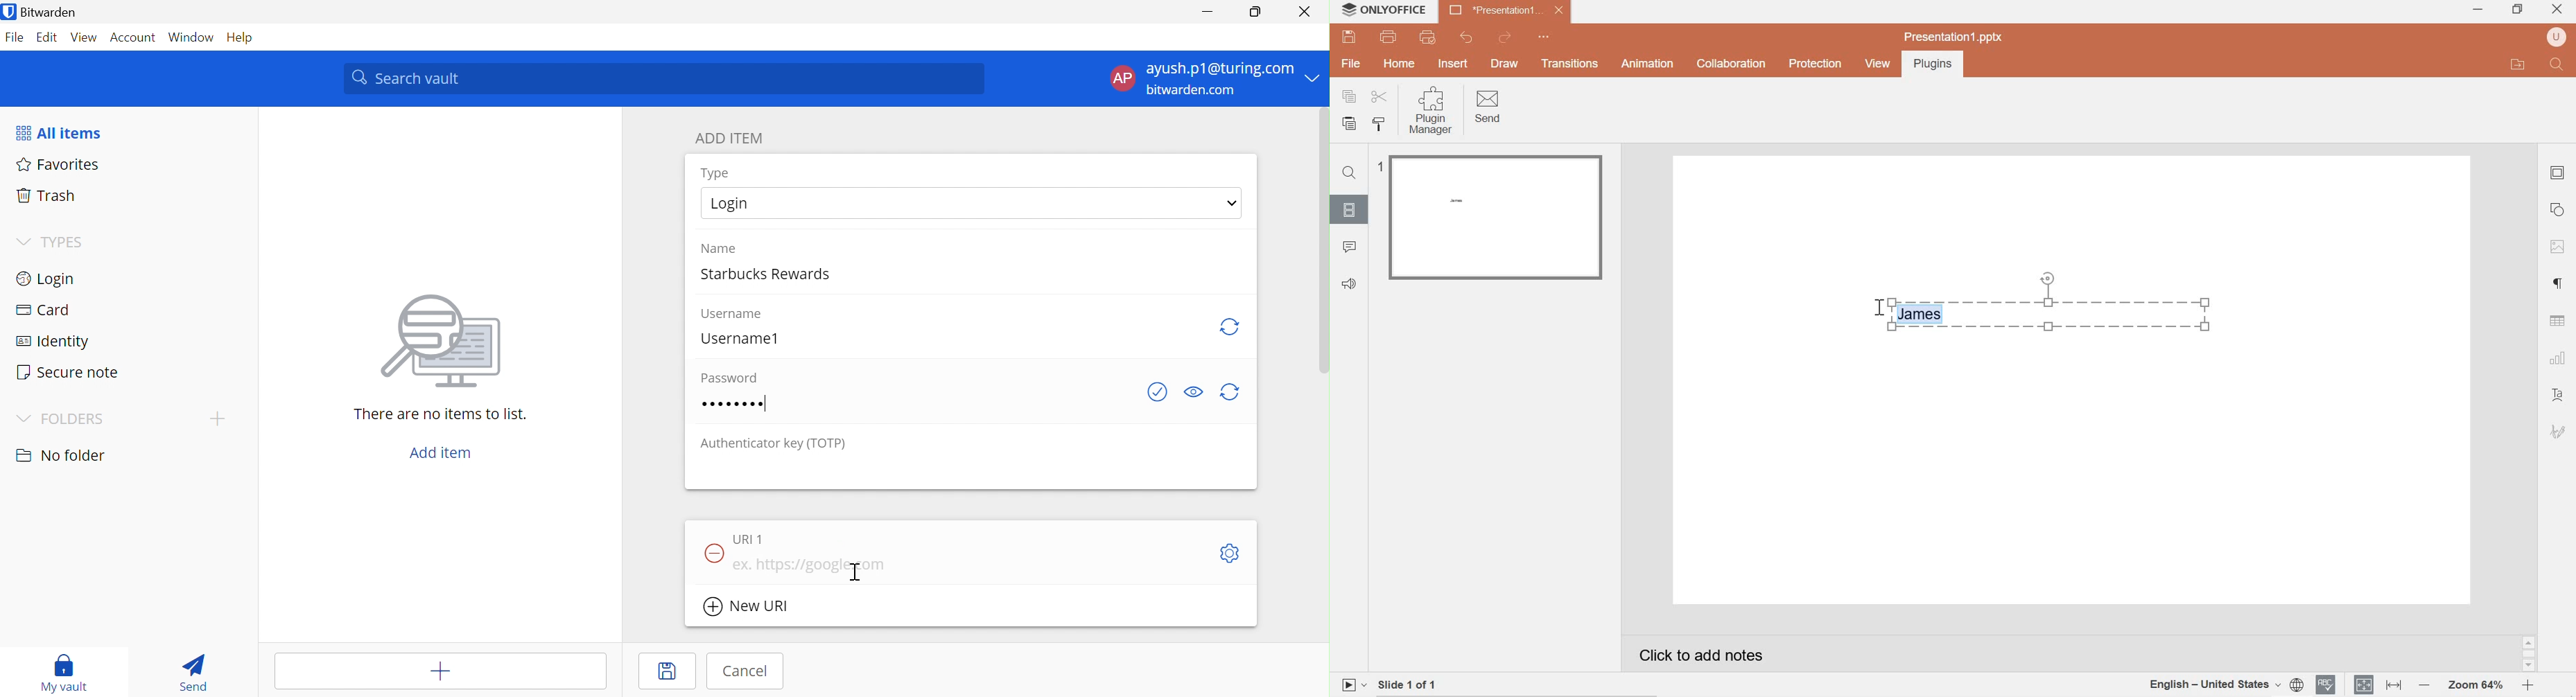 The height and width of the screenshot is (700, 2576). What do you see at coordinates (1352, 65) in the screenshot?
I see `file` at bounding box center [1352, 65].